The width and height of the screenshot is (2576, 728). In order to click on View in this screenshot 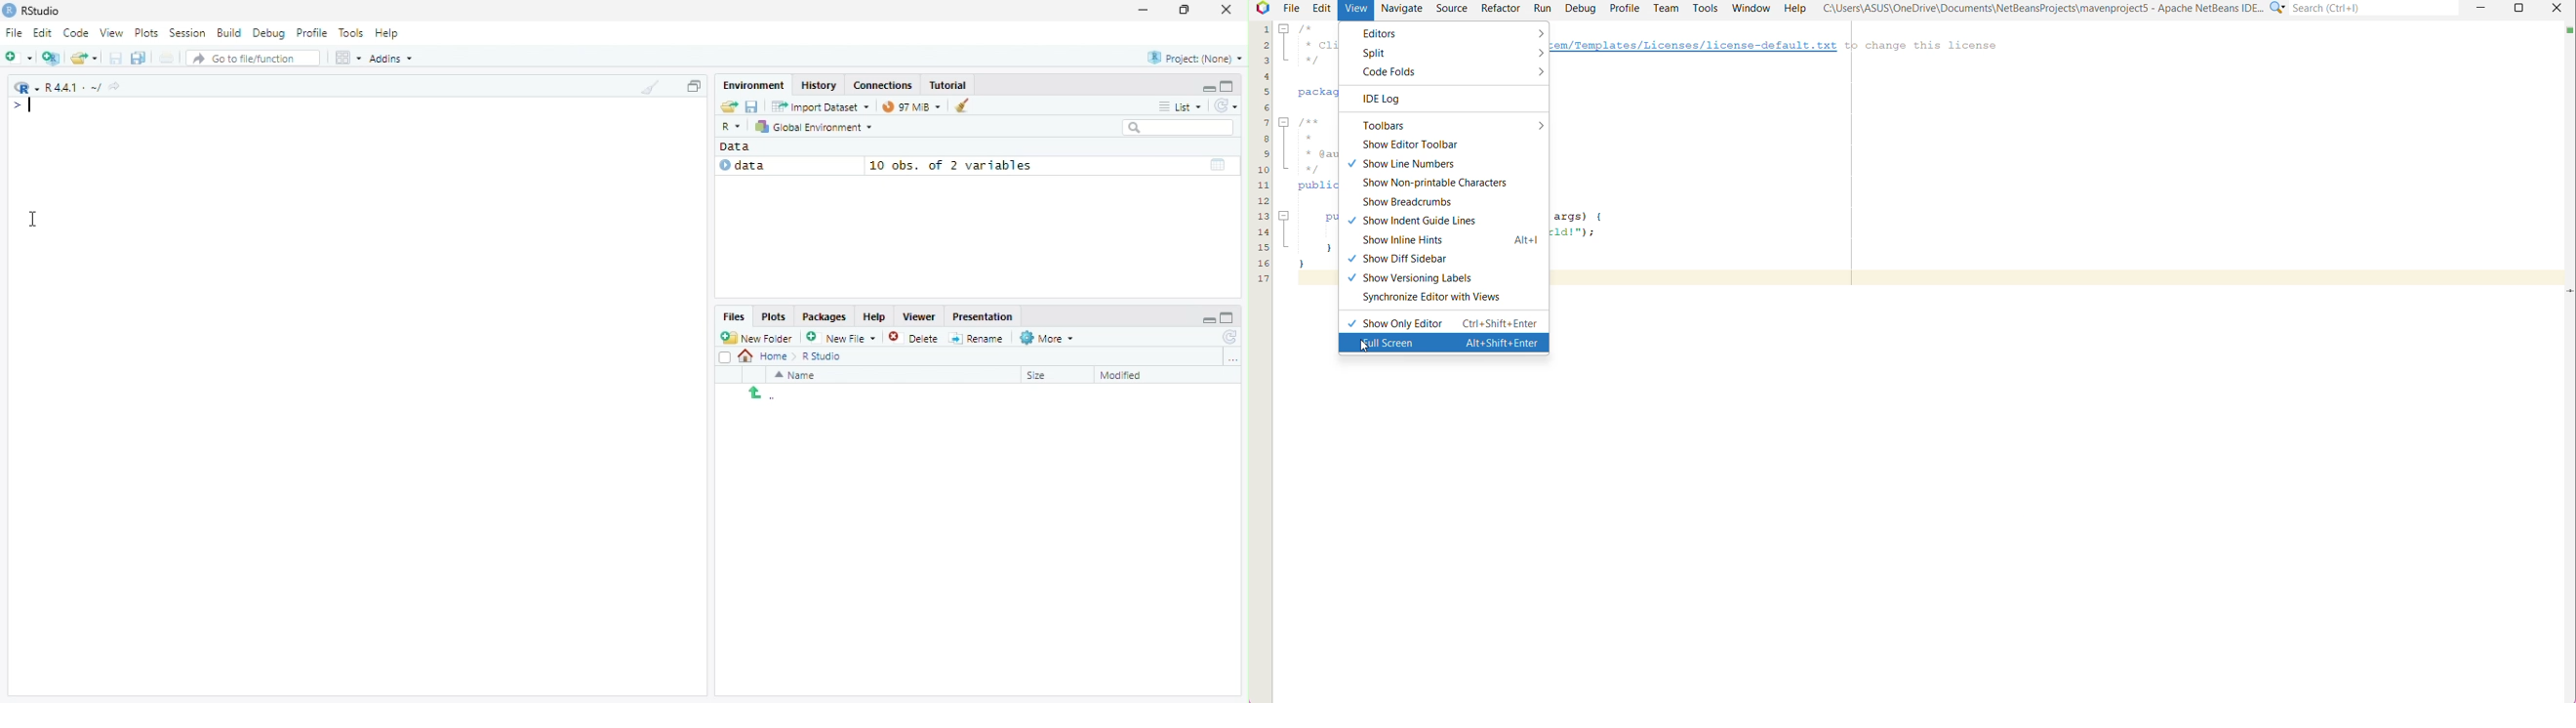, I will do `click(113, 31)`.